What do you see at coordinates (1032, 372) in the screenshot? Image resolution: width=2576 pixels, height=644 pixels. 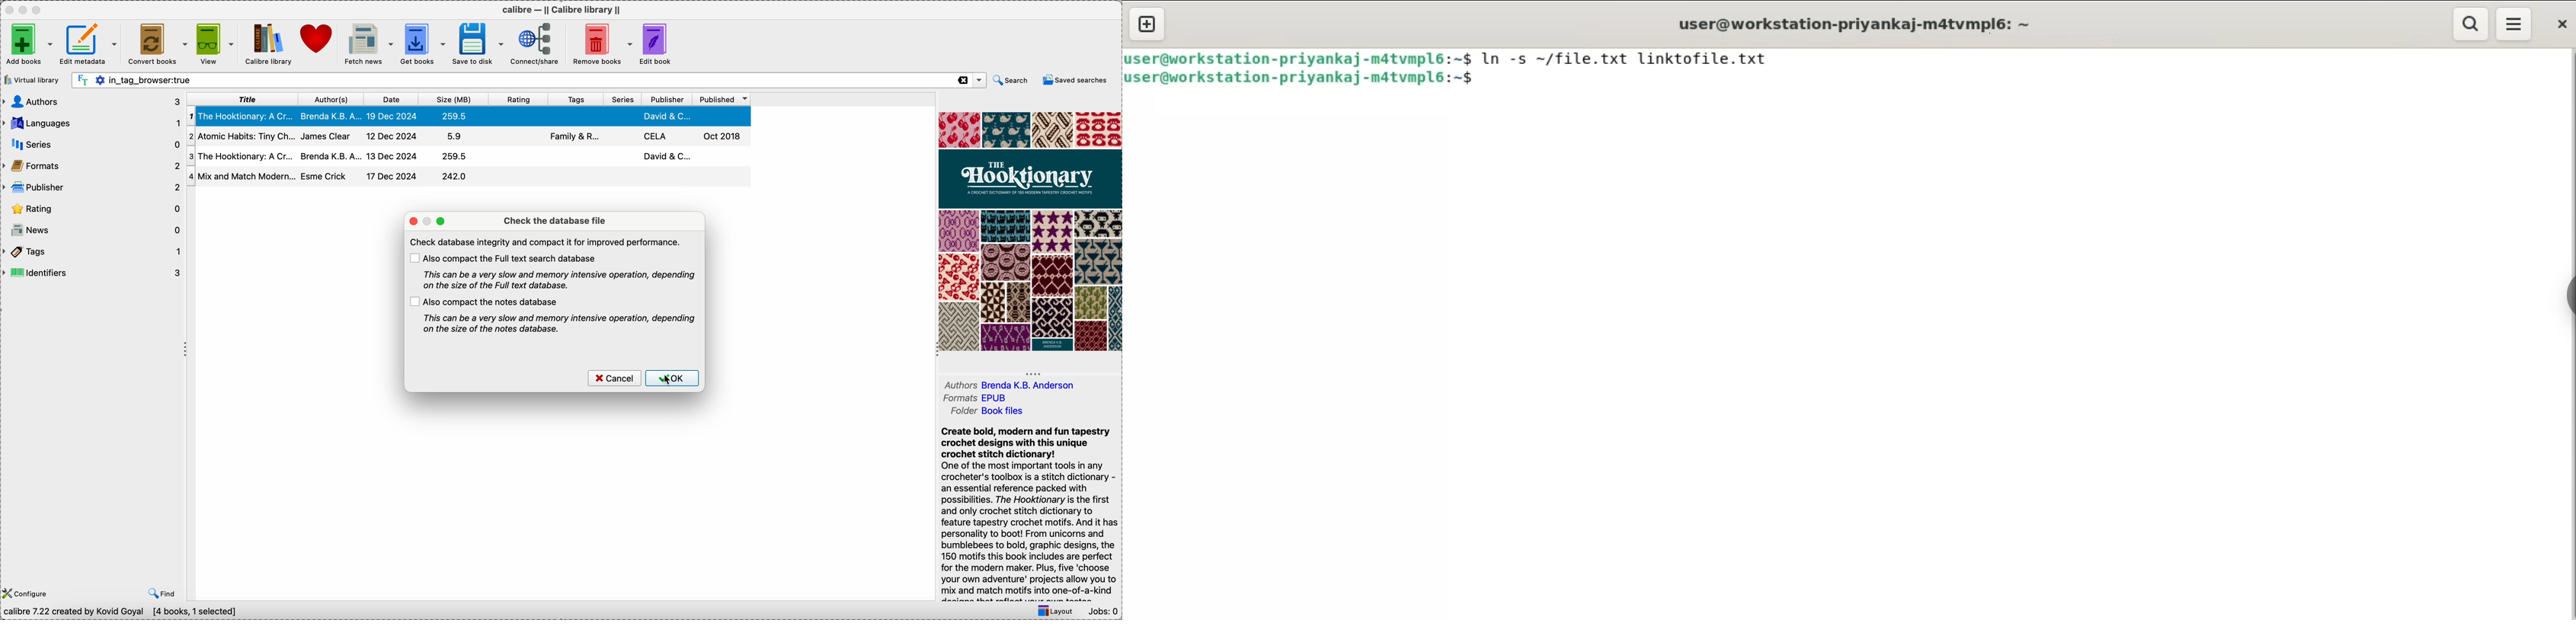 I see `hide` at bounding box center [1032, 372].